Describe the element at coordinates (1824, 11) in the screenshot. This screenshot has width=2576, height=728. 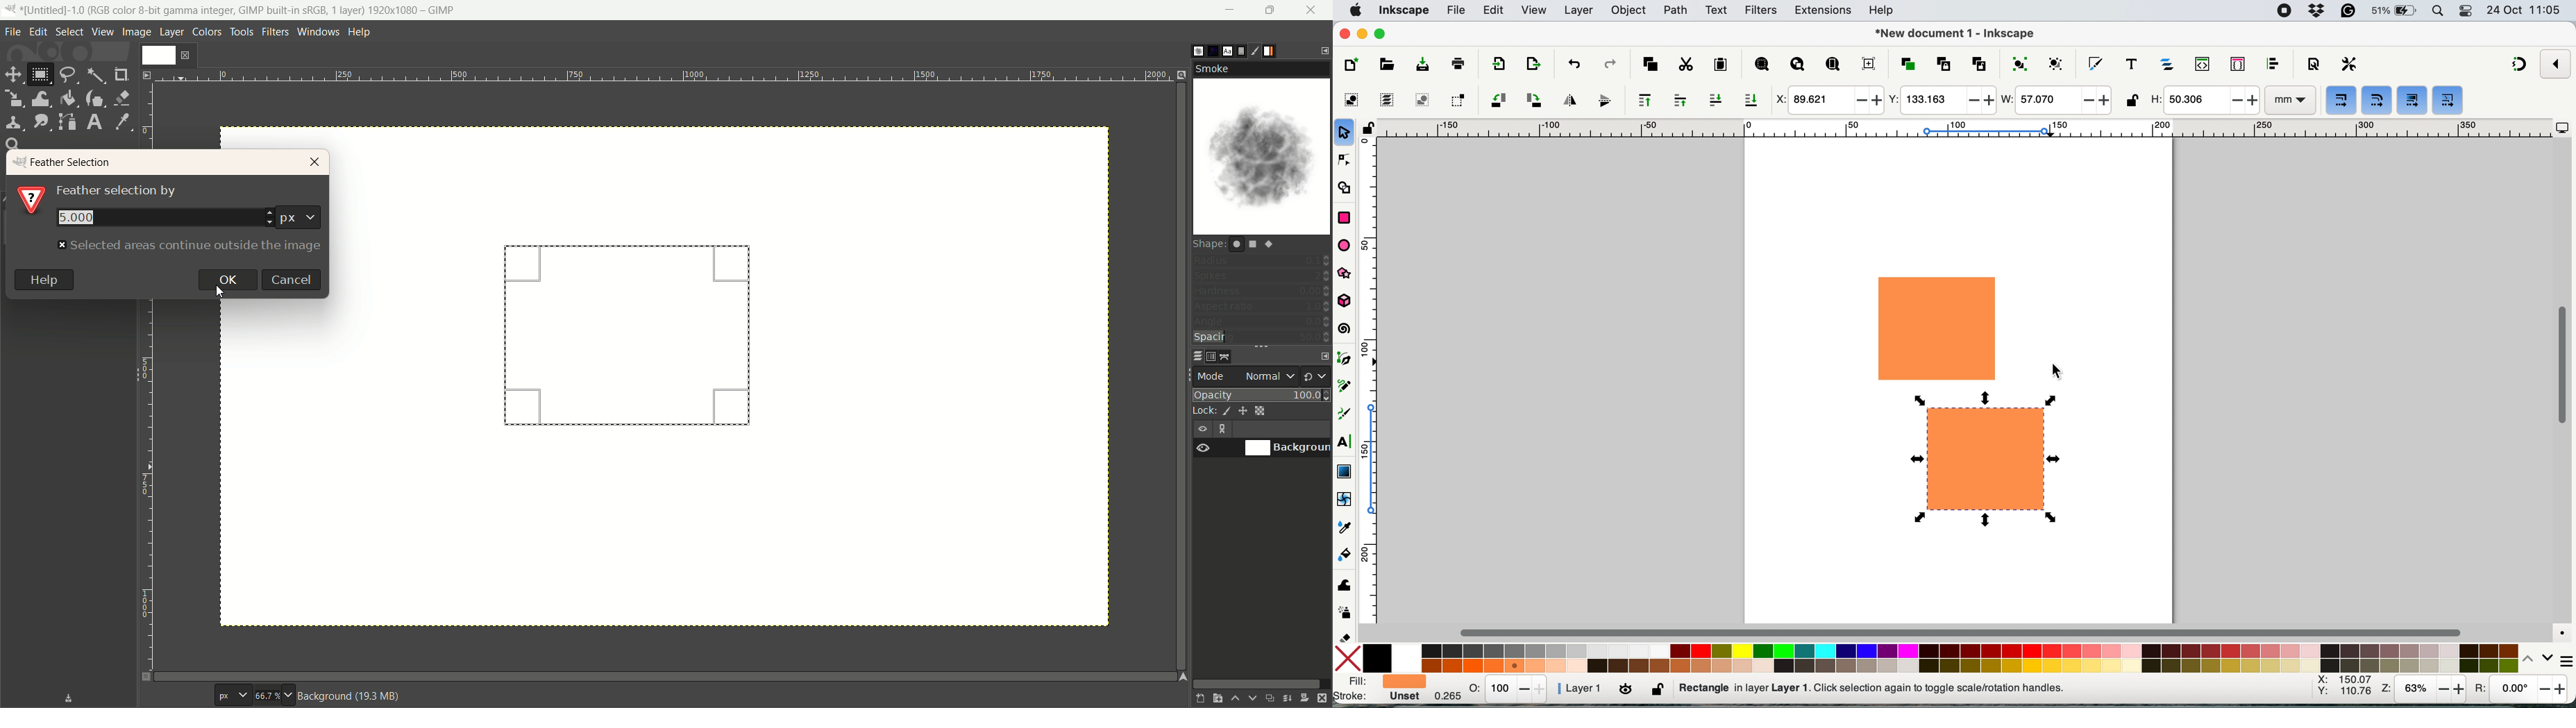
I see `extensions` at that location.